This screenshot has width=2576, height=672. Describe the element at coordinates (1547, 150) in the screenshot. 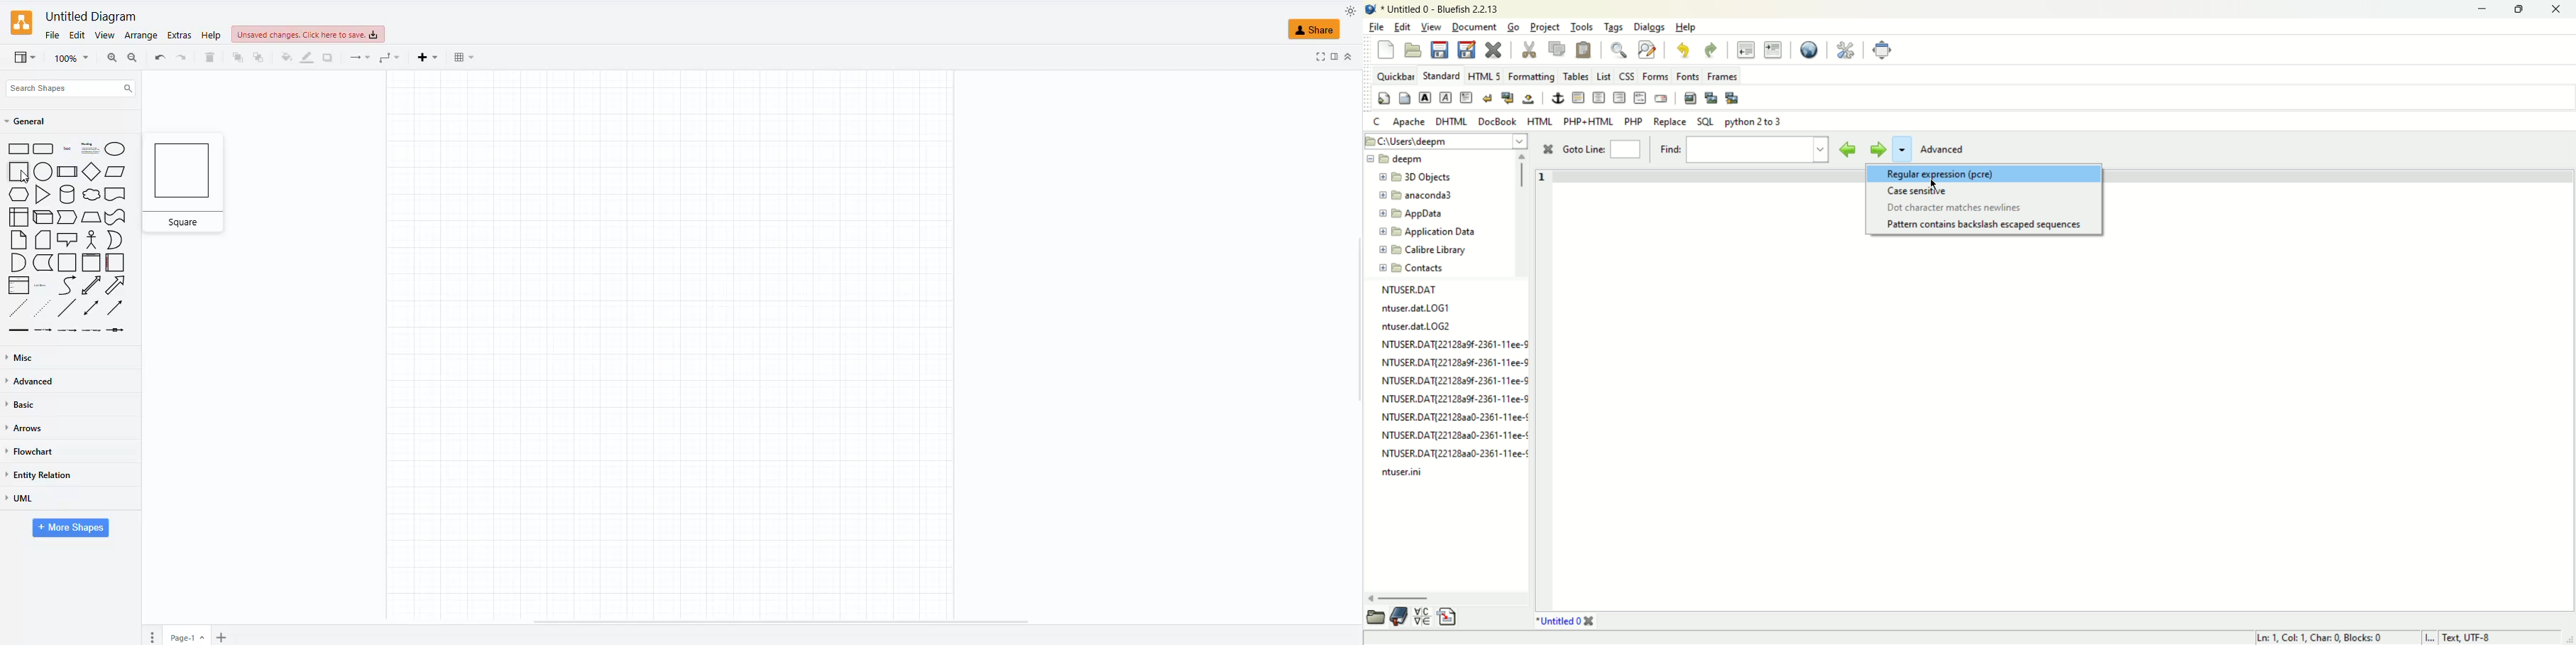

I see `close` at that location.